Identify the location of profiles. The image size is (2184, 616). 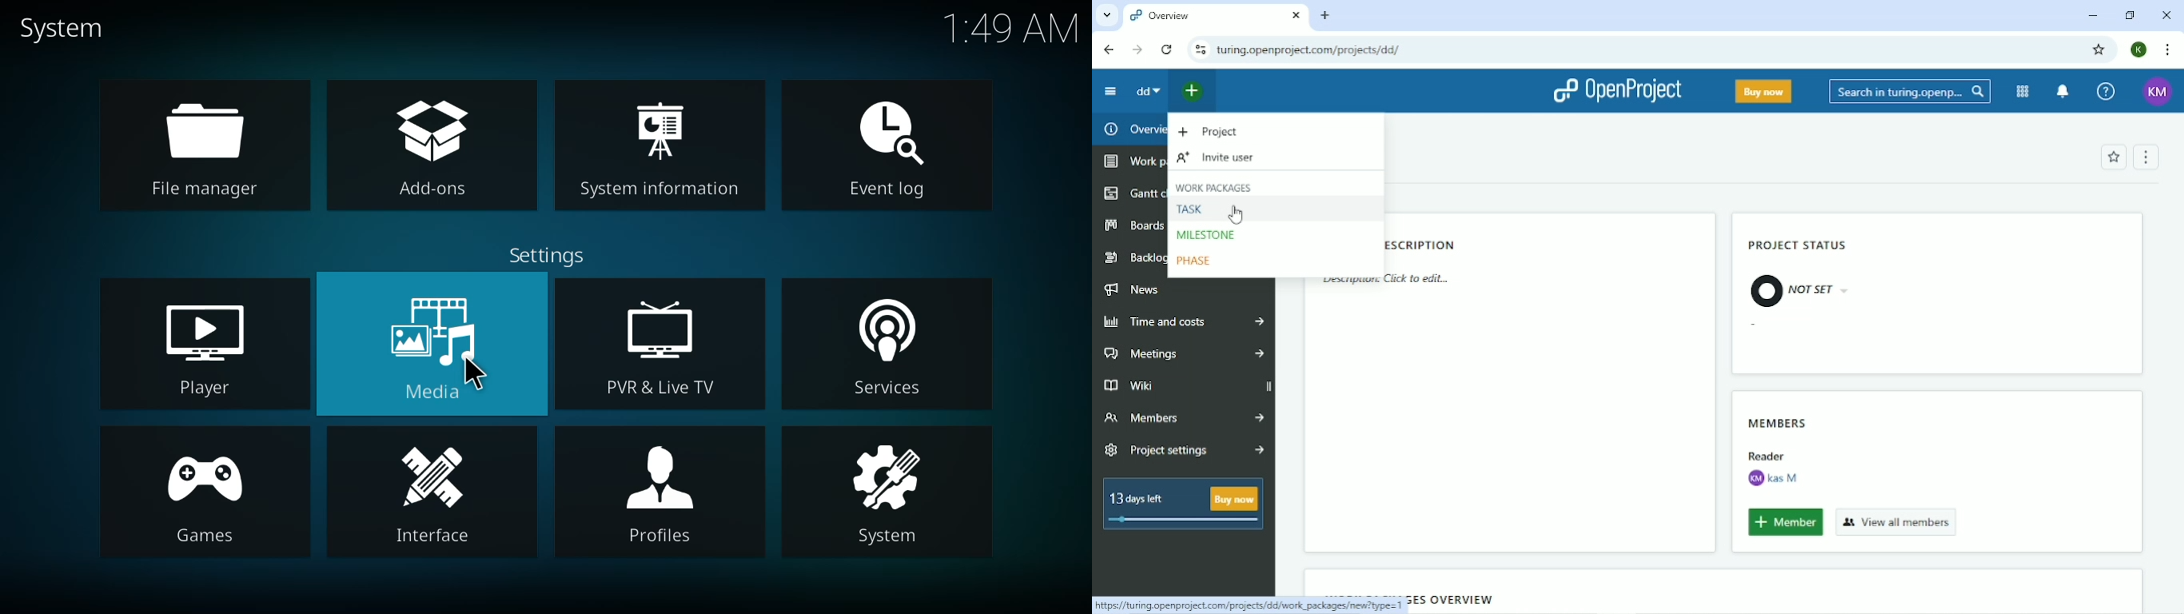
(657, 491).